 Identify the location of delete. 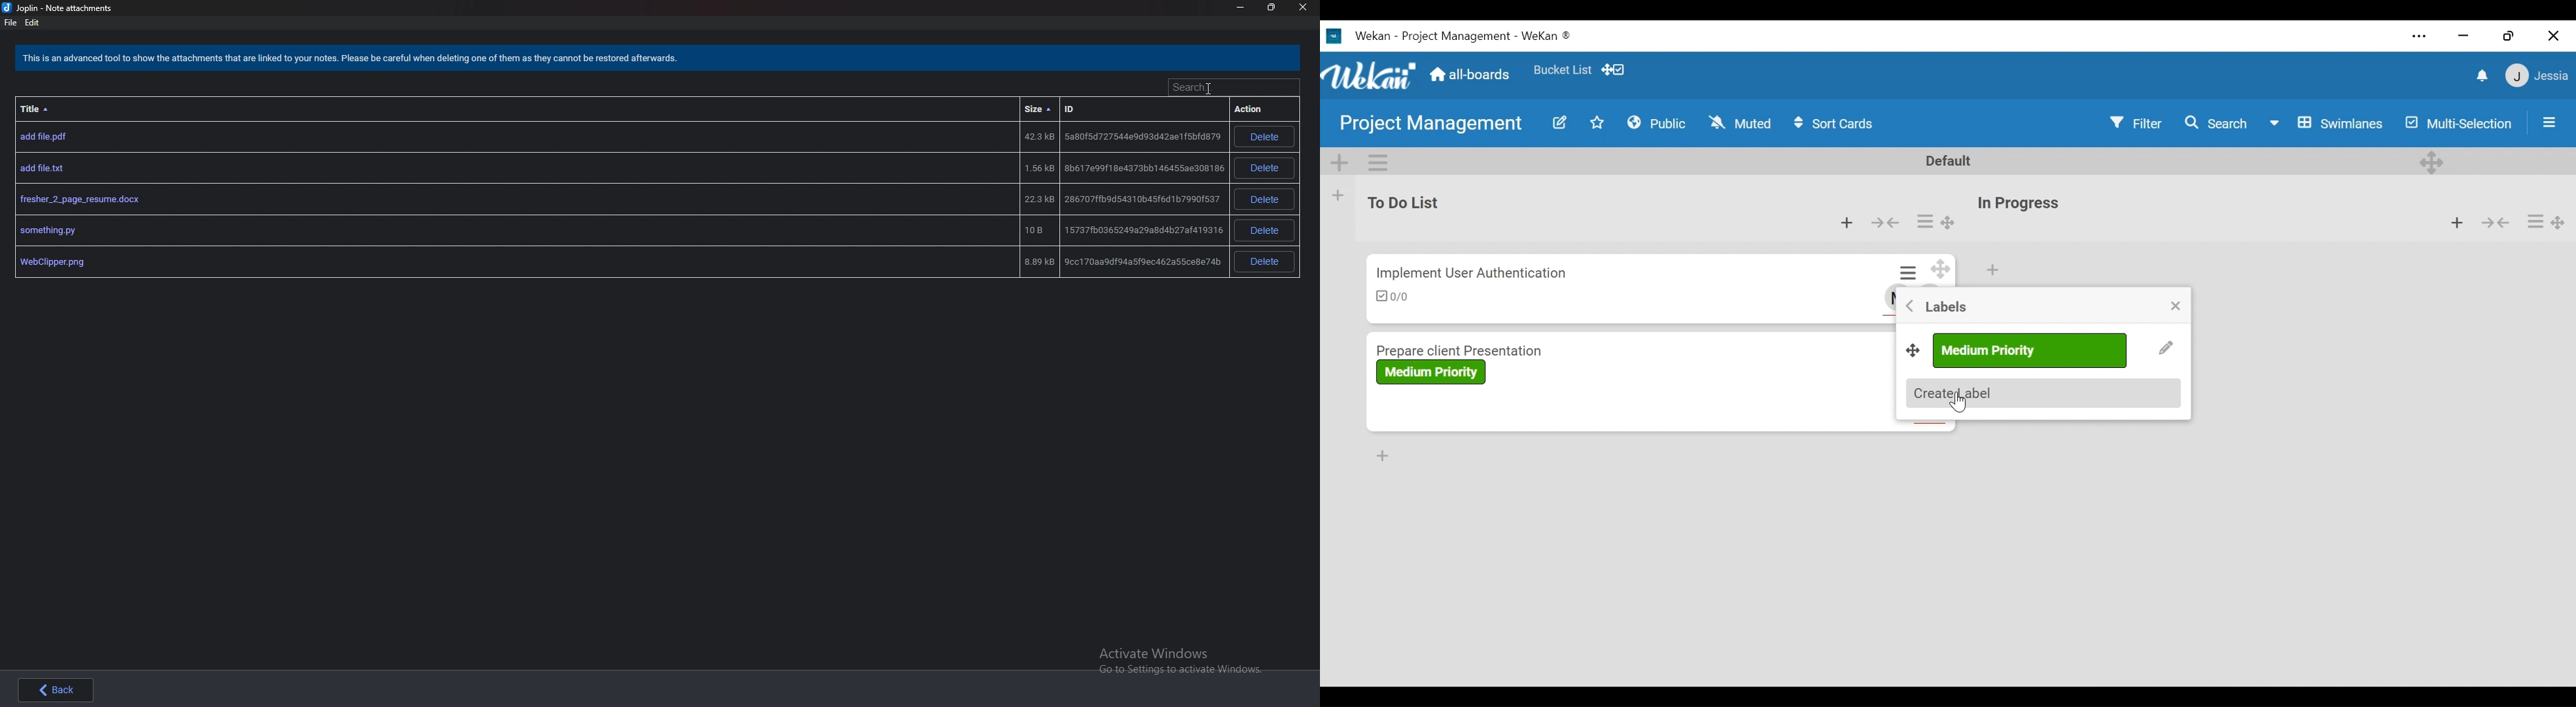
(1266, 261).